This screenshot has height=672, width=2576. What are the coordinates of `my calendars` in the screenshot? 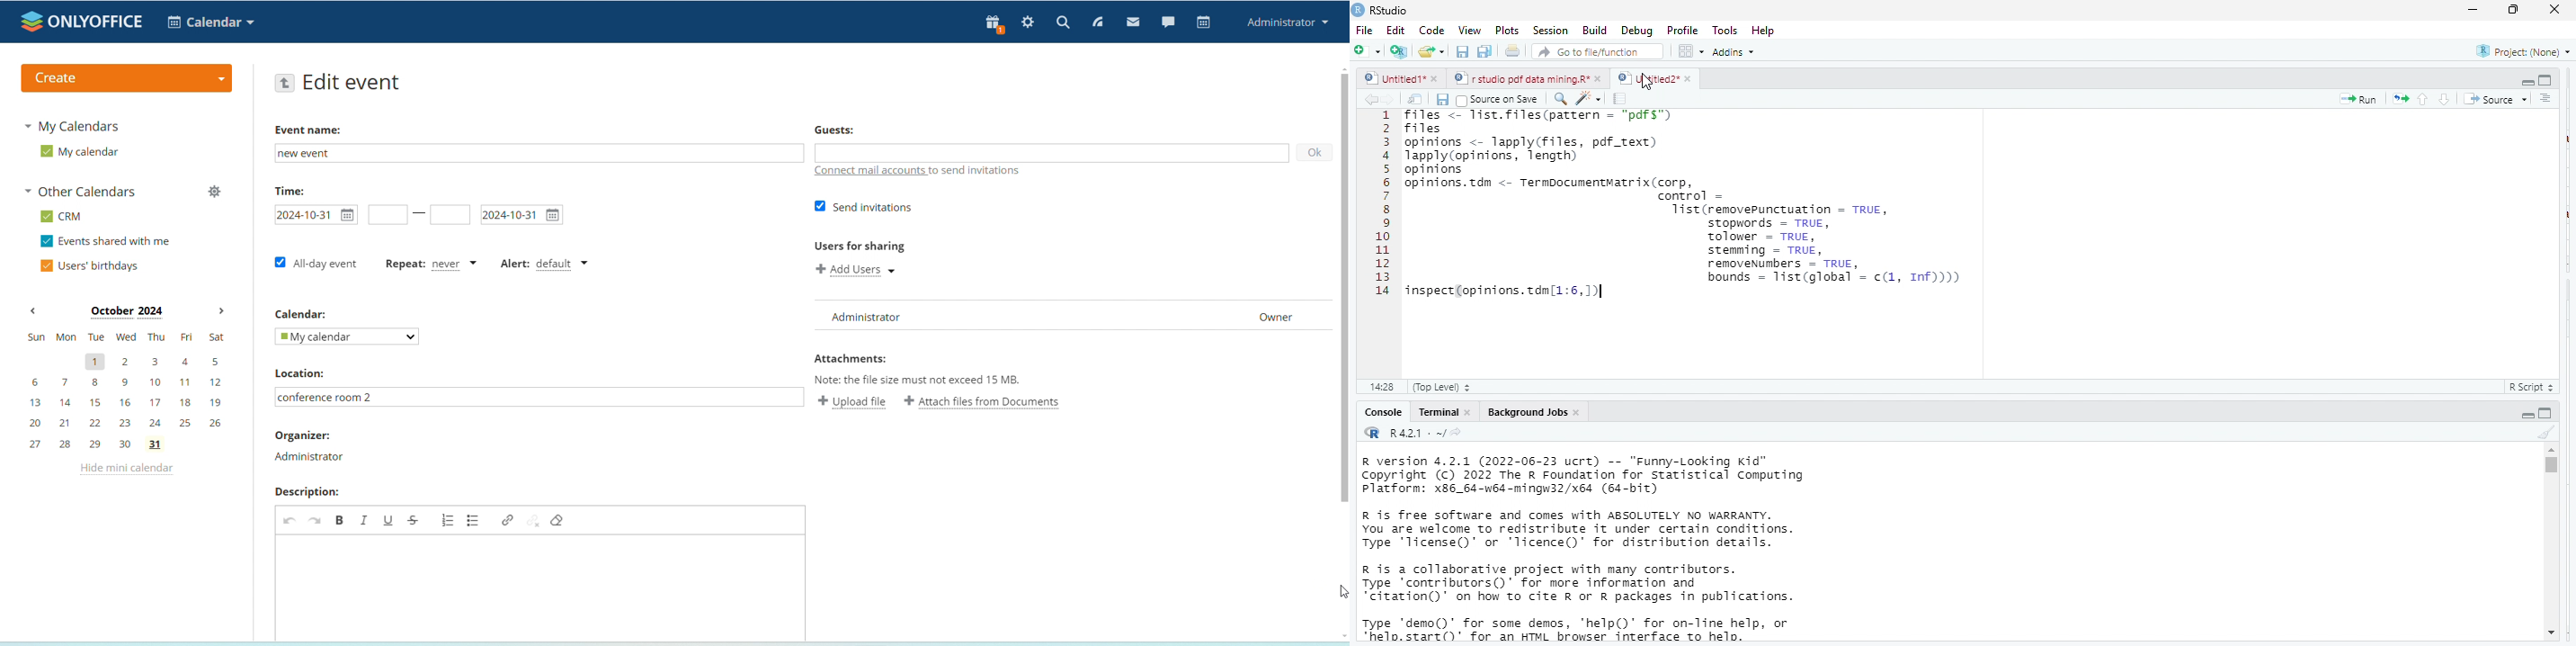 It's located at (75, 125).